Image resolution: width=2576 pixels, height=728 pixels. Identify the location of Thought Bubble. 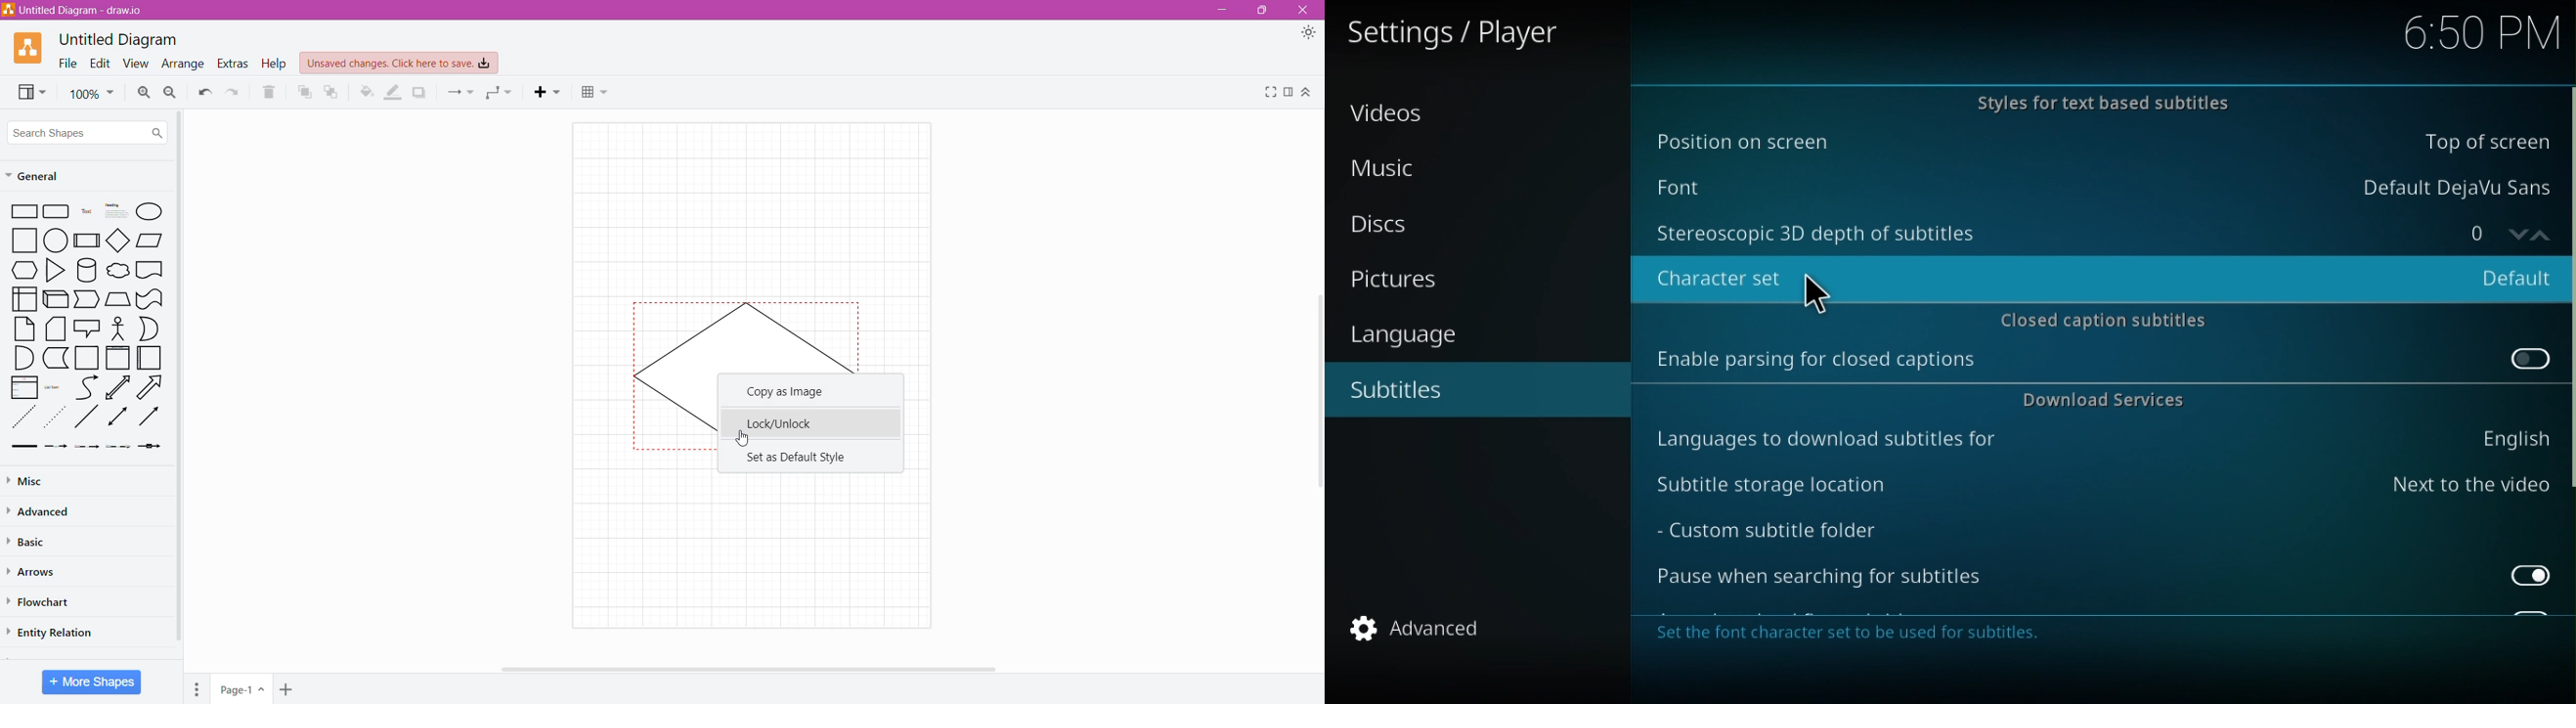
(117, 272).